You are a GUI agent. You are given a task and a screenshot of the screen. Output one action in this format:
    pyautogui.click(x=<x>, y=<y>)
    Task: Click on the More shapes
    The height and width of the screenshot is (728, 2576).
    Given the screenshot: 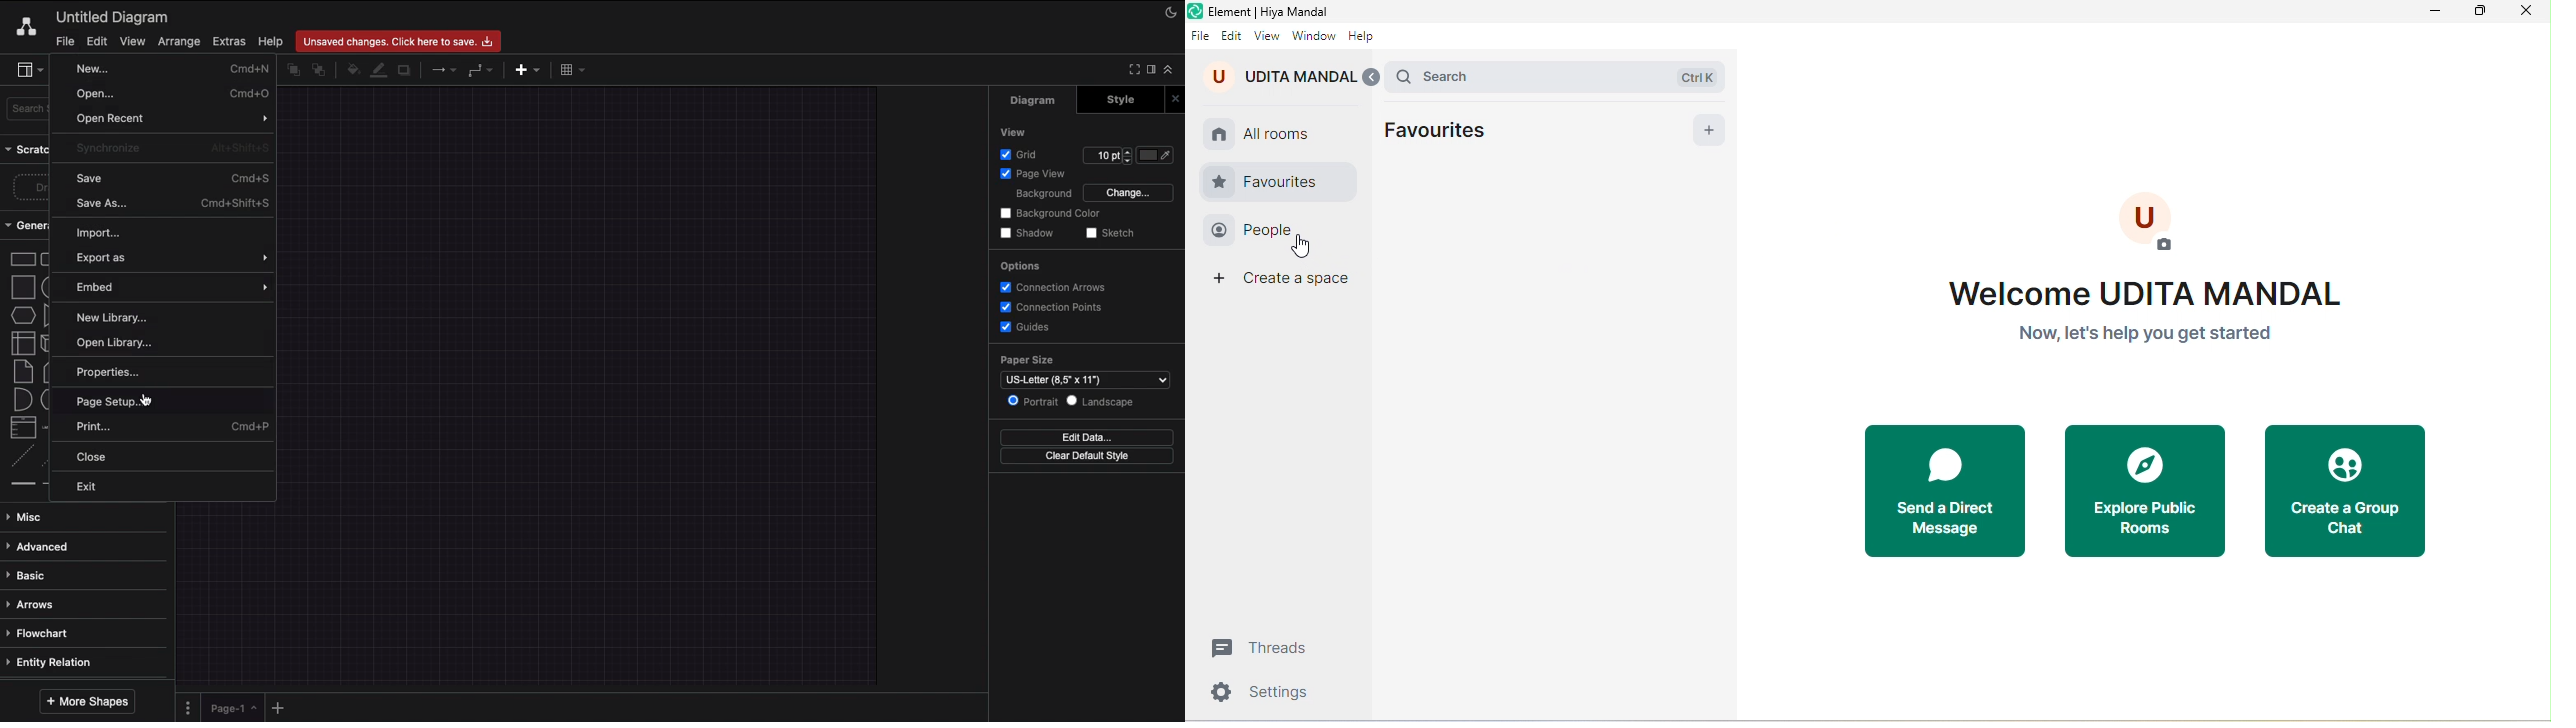 What is the action you would take?
    pyautogui.click(x=86, y=701)
    